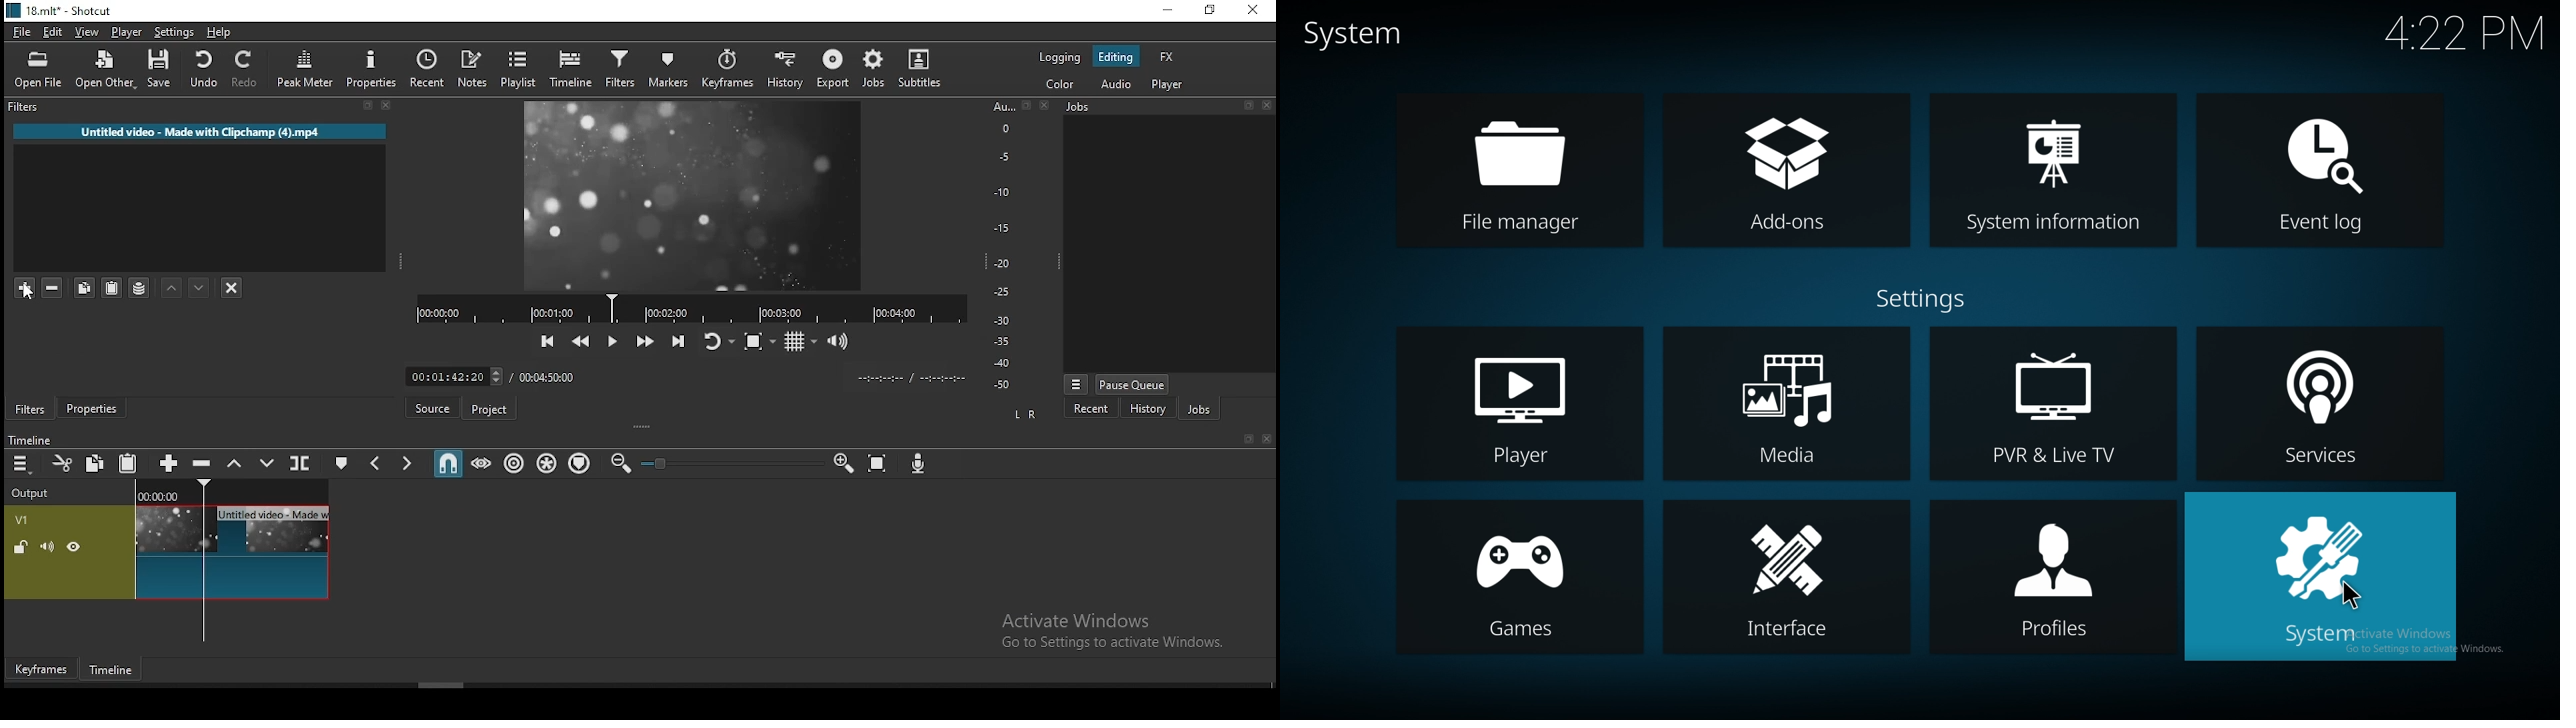 Image resolution: width=2576 pixels, height=728 pixels. Describe the element at coordinates (22, 462) in the screenshot. I see `timeline settings` at that location.